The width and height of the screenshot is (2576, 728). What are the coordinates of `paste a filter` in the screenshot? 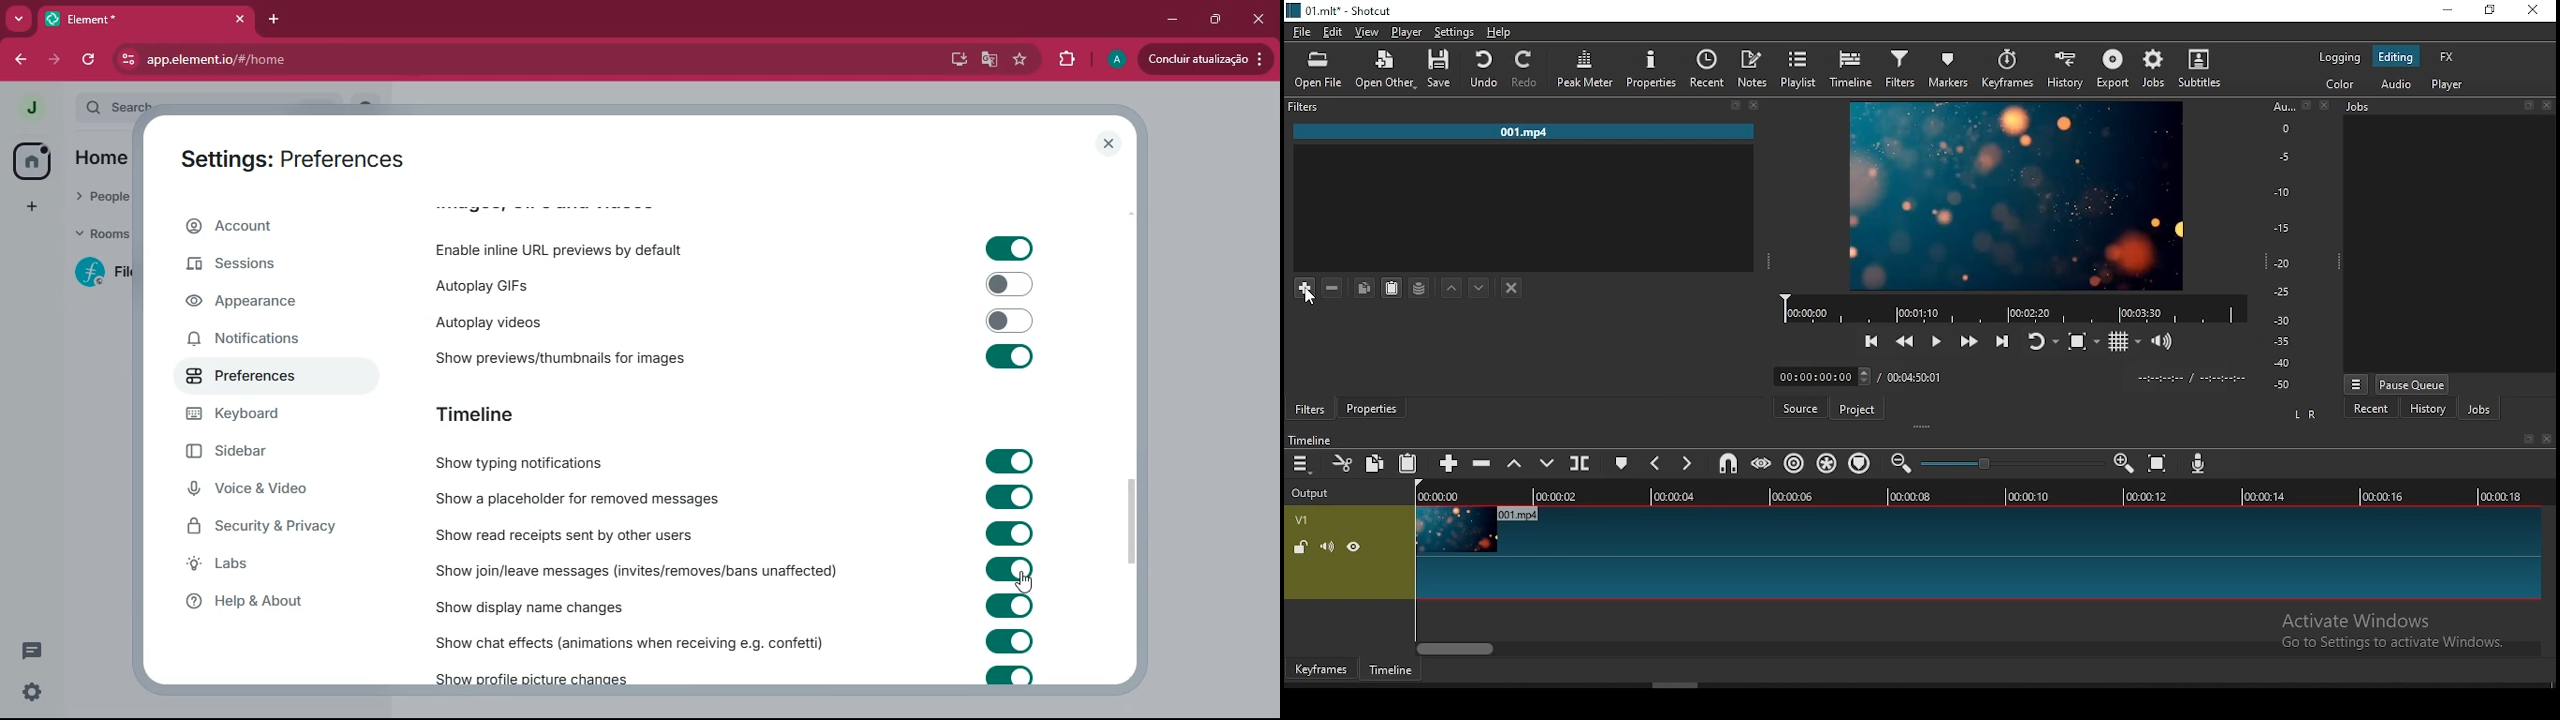 It's located at (1391, 288).